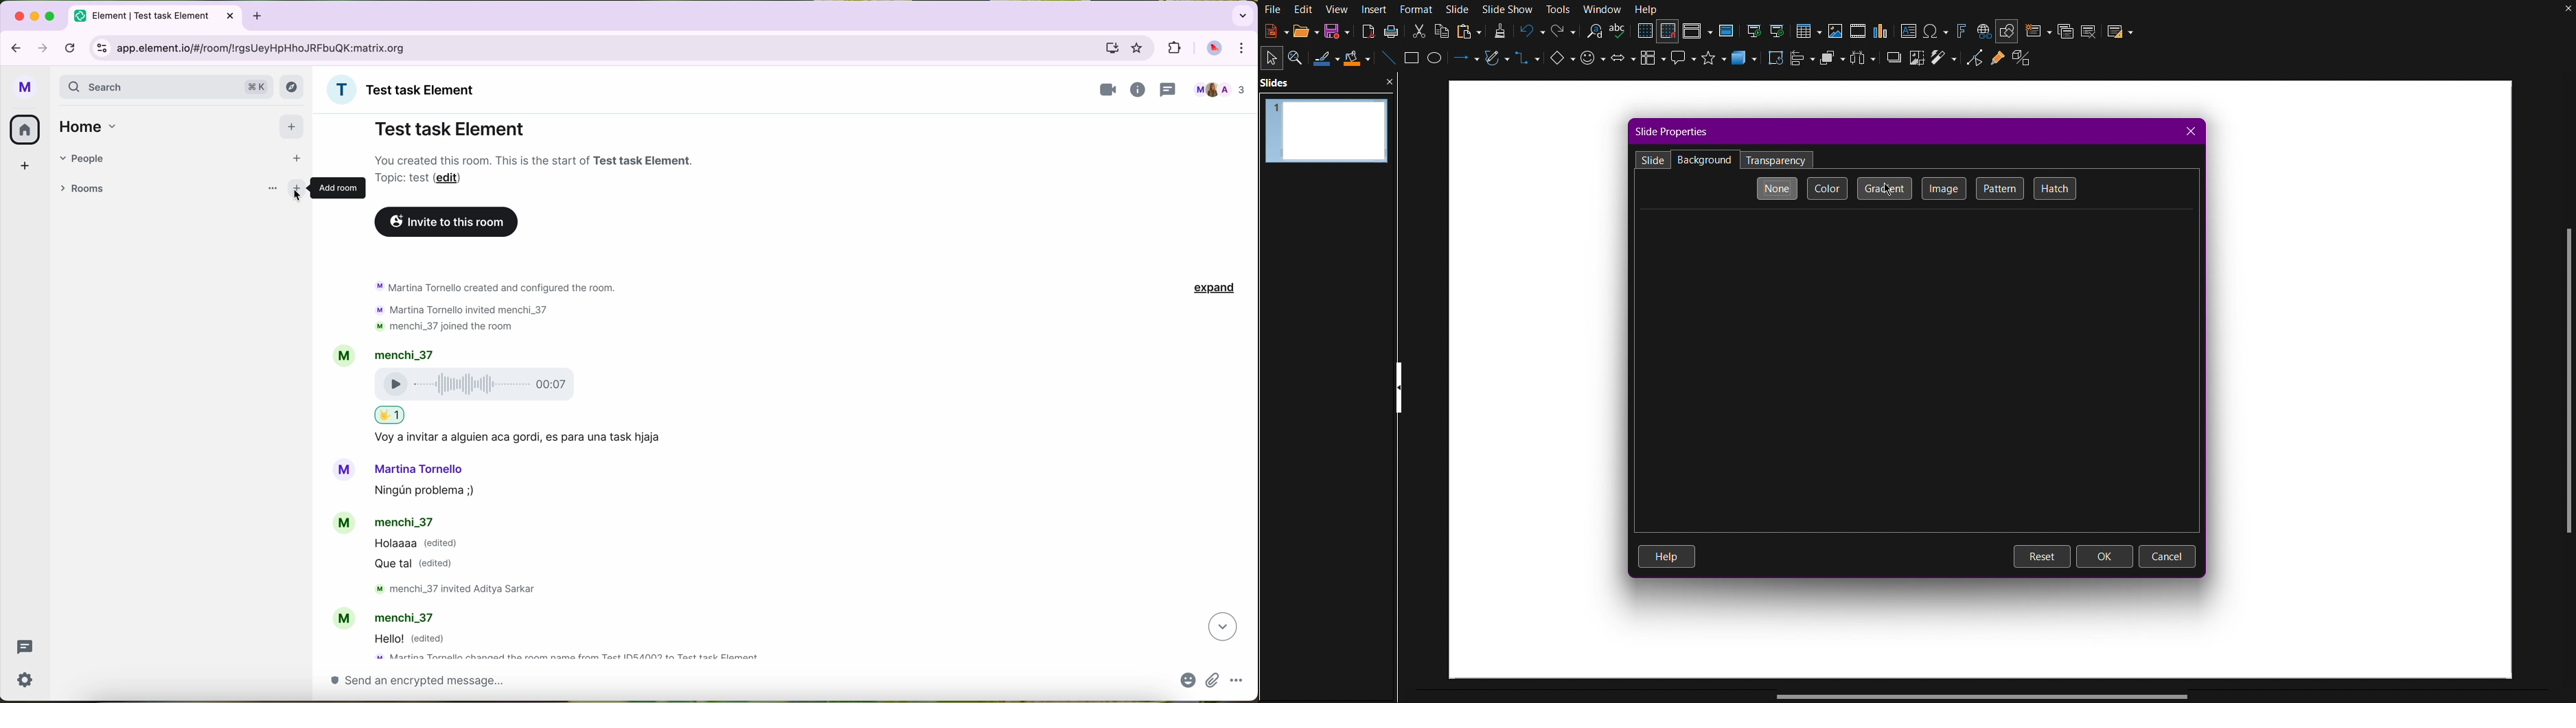  Describe the element at coordinates (24, 649) in the screenshot. I see `threads` at that location.